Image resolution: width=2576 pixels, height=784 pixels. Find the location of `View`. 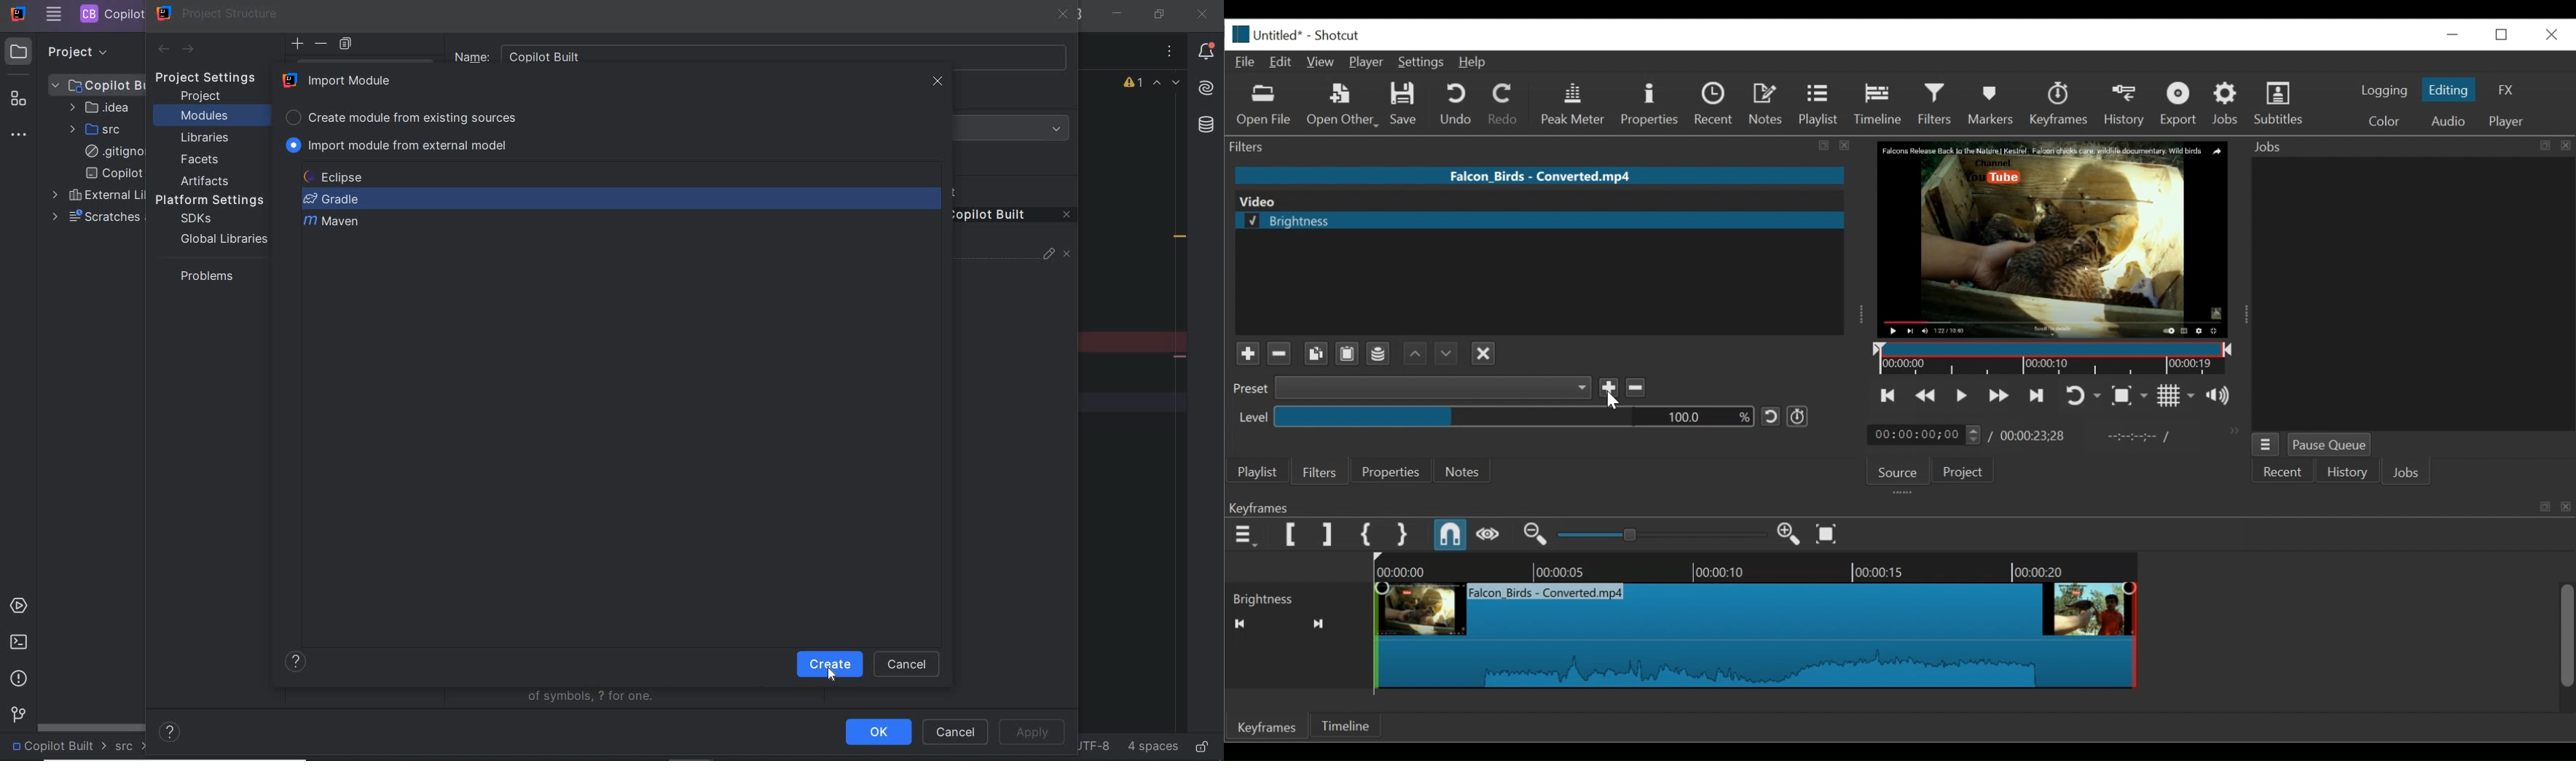

View is located at coordinates (1320, 63).